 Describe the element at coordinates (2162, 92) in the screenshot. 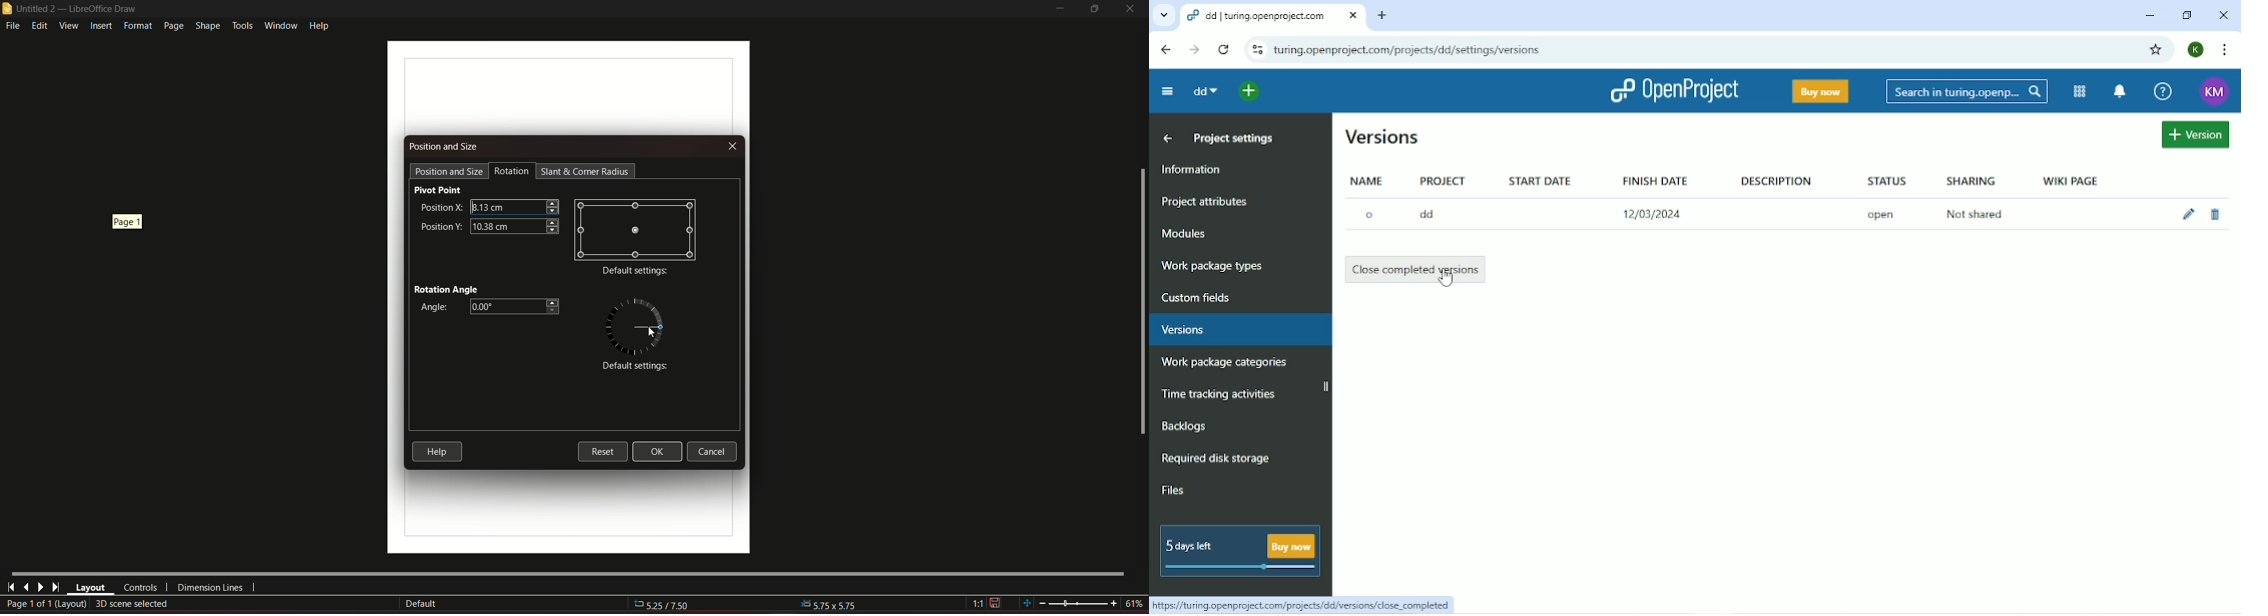

I see `Help` at that location.